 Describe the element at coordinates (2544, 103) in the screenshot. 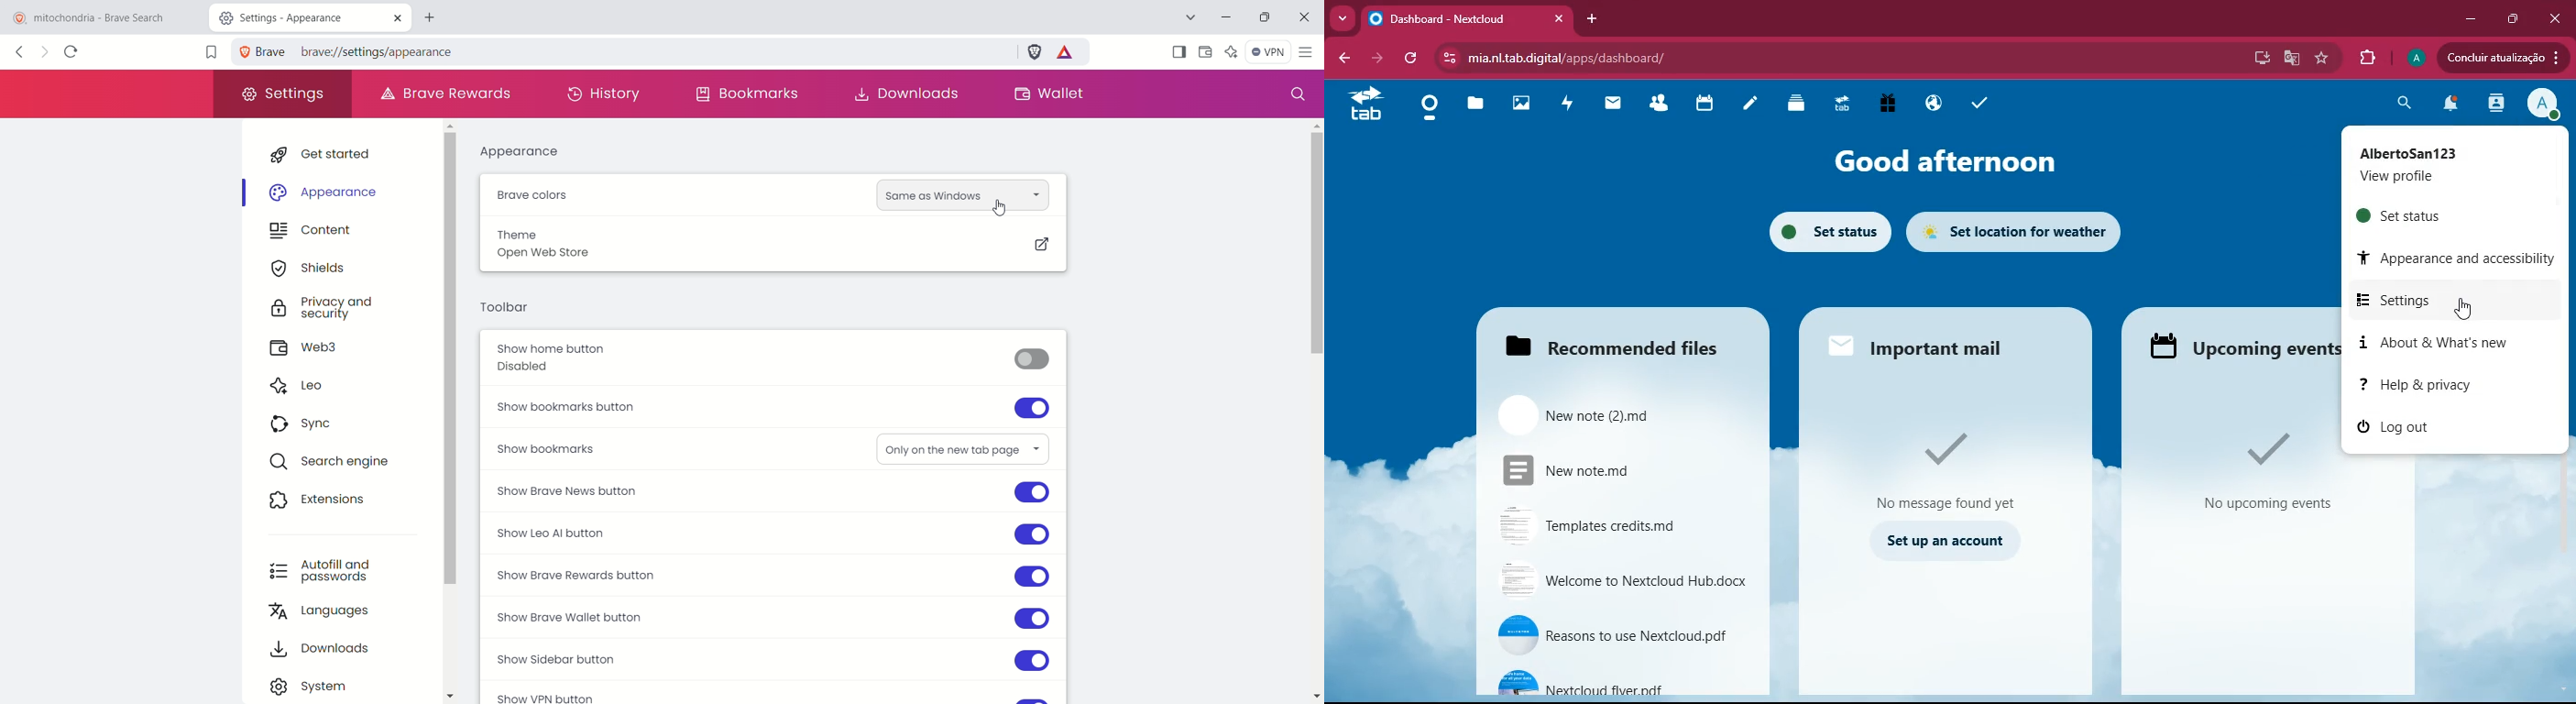

I see `profile` at that location.